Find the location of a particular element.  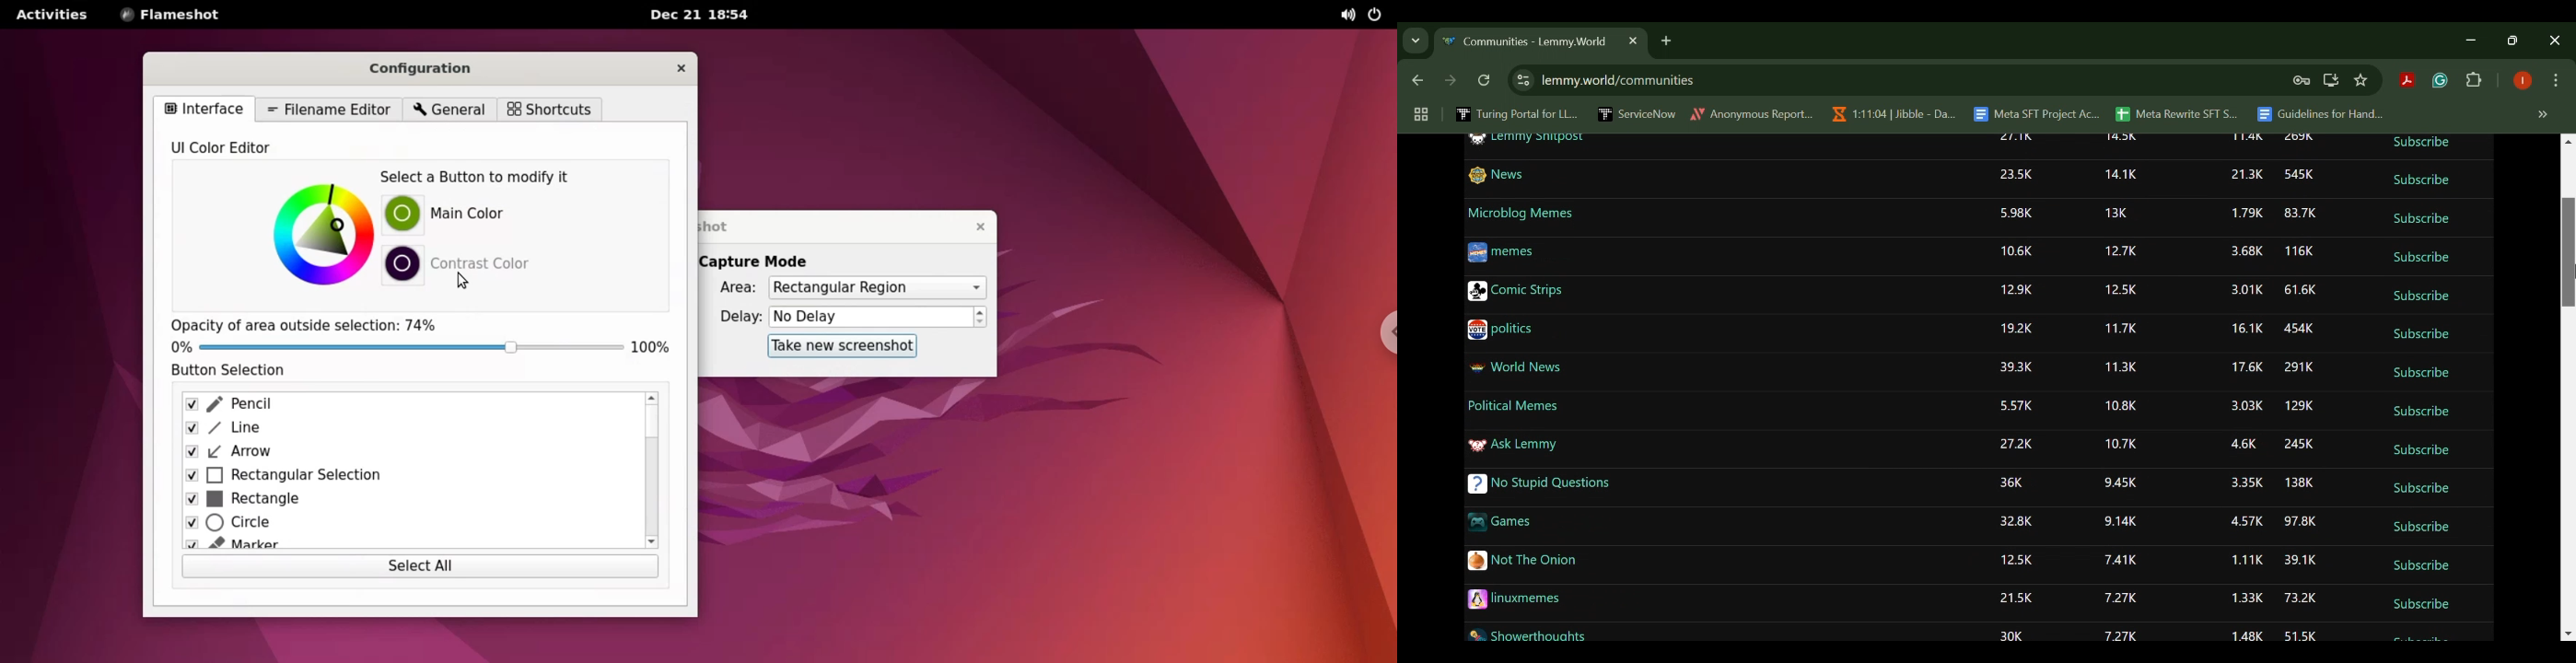

DRAG_TO Cursor Position is located at coordinates (2569, 265).